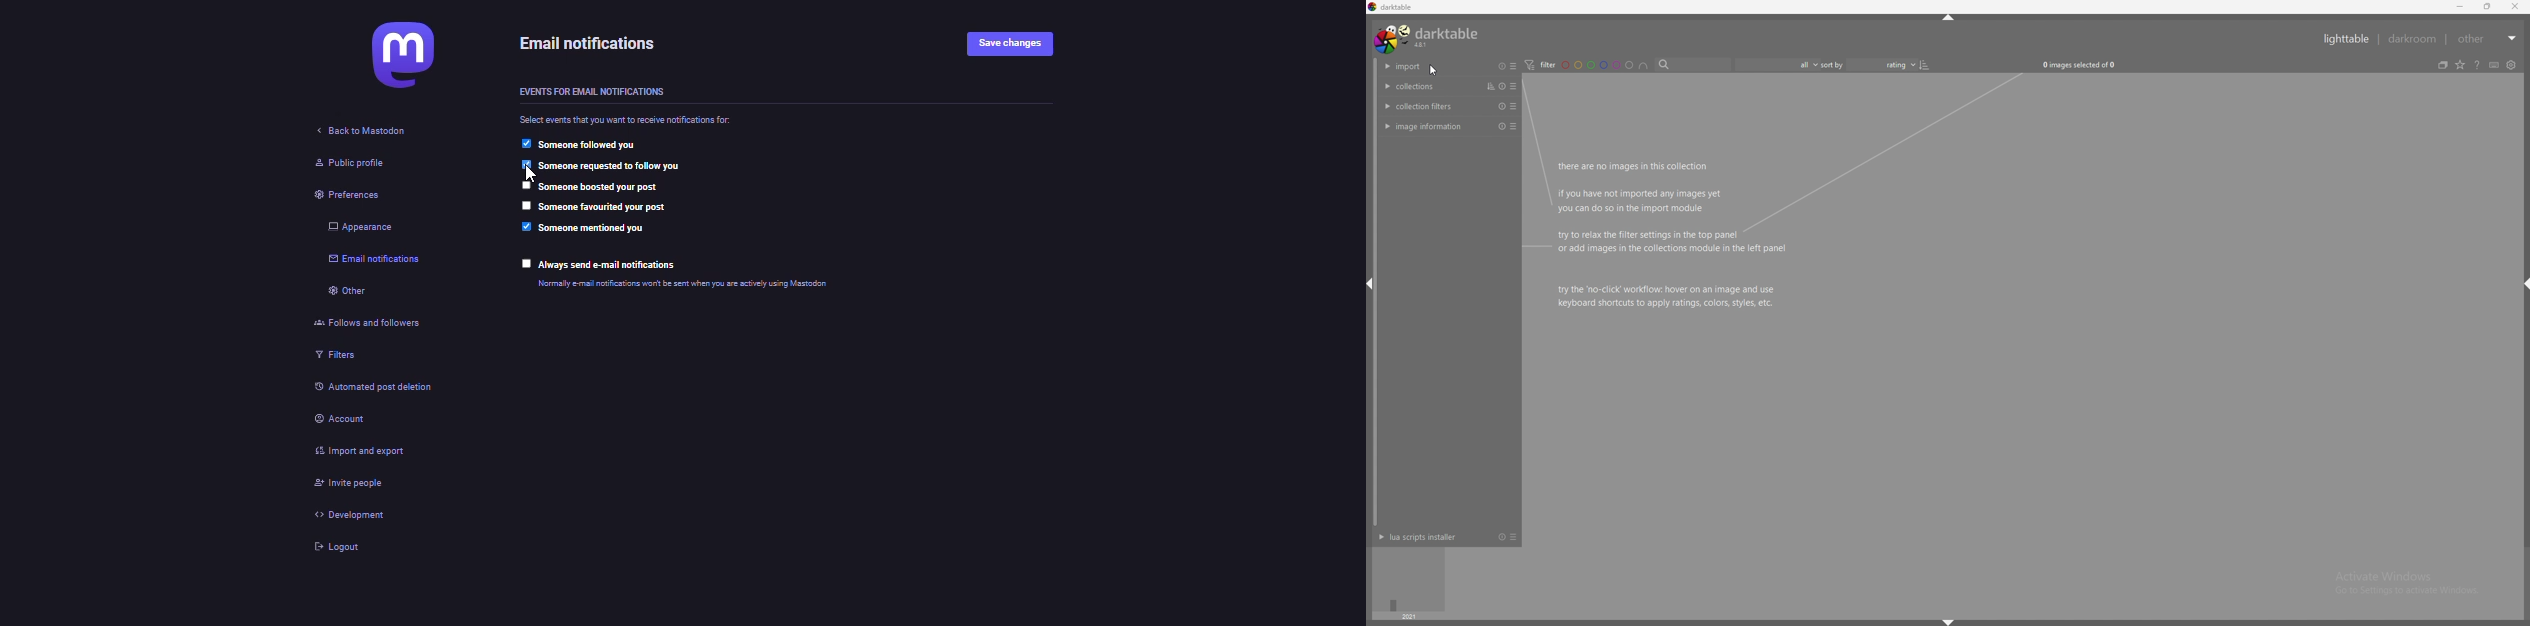 The image size is (2548, 644). I want to click on minimize, so click(2462, 7).